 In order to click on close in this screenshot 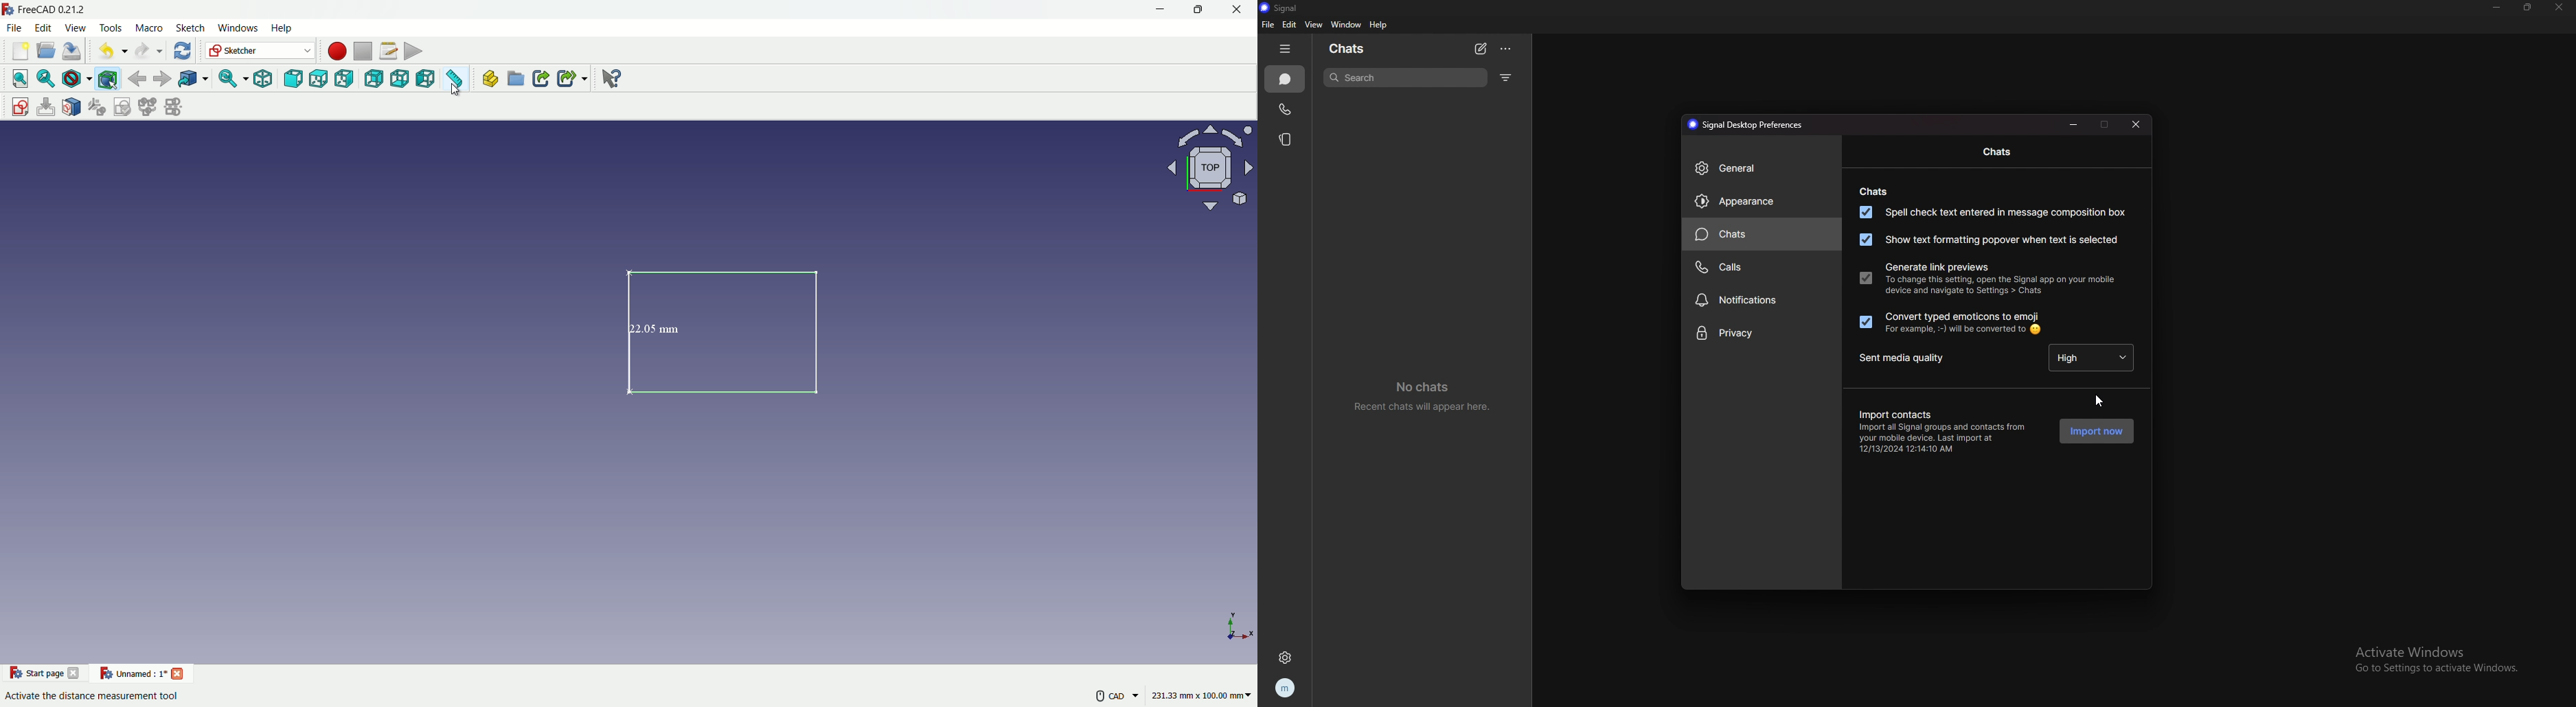, I will do `click(2137, 124)`.